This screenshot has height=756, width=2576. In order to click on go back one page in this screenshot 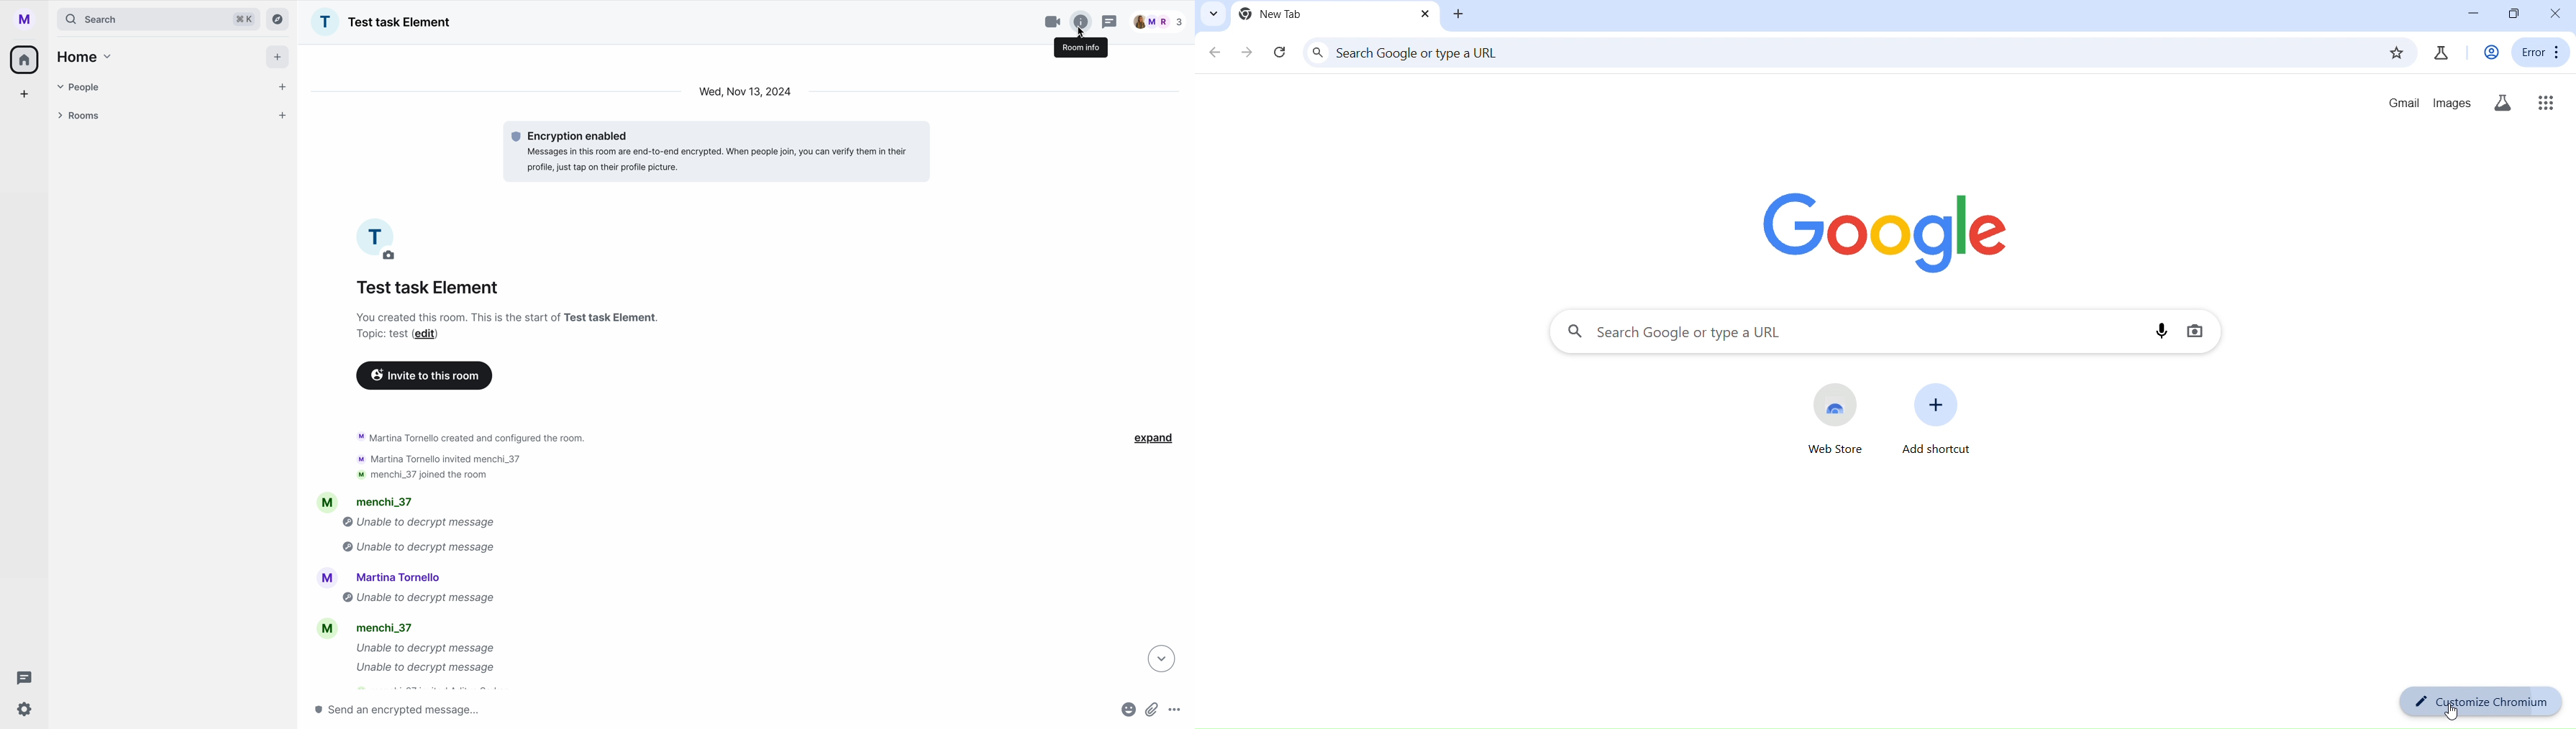, I will do `click(1215, 53)`.